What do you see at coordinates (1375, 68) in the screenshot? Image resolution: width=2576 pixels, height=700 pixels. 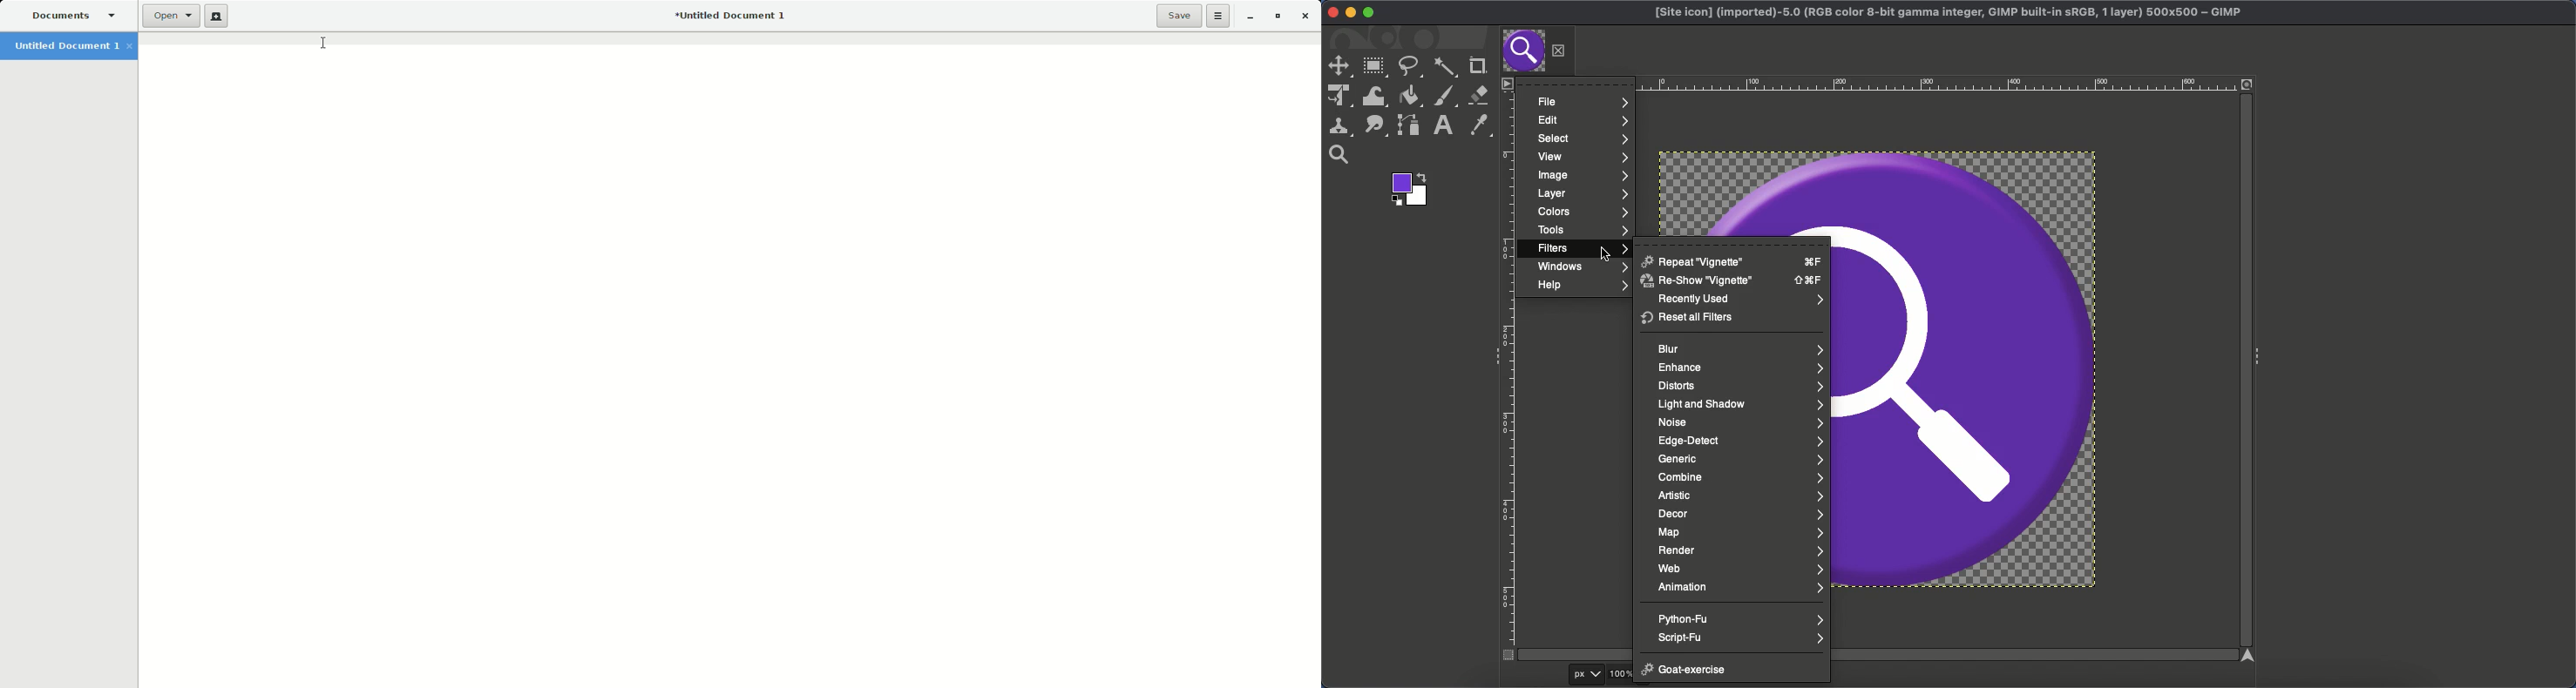 I see `Rectangular selector` at bounding box center [1375, 68].